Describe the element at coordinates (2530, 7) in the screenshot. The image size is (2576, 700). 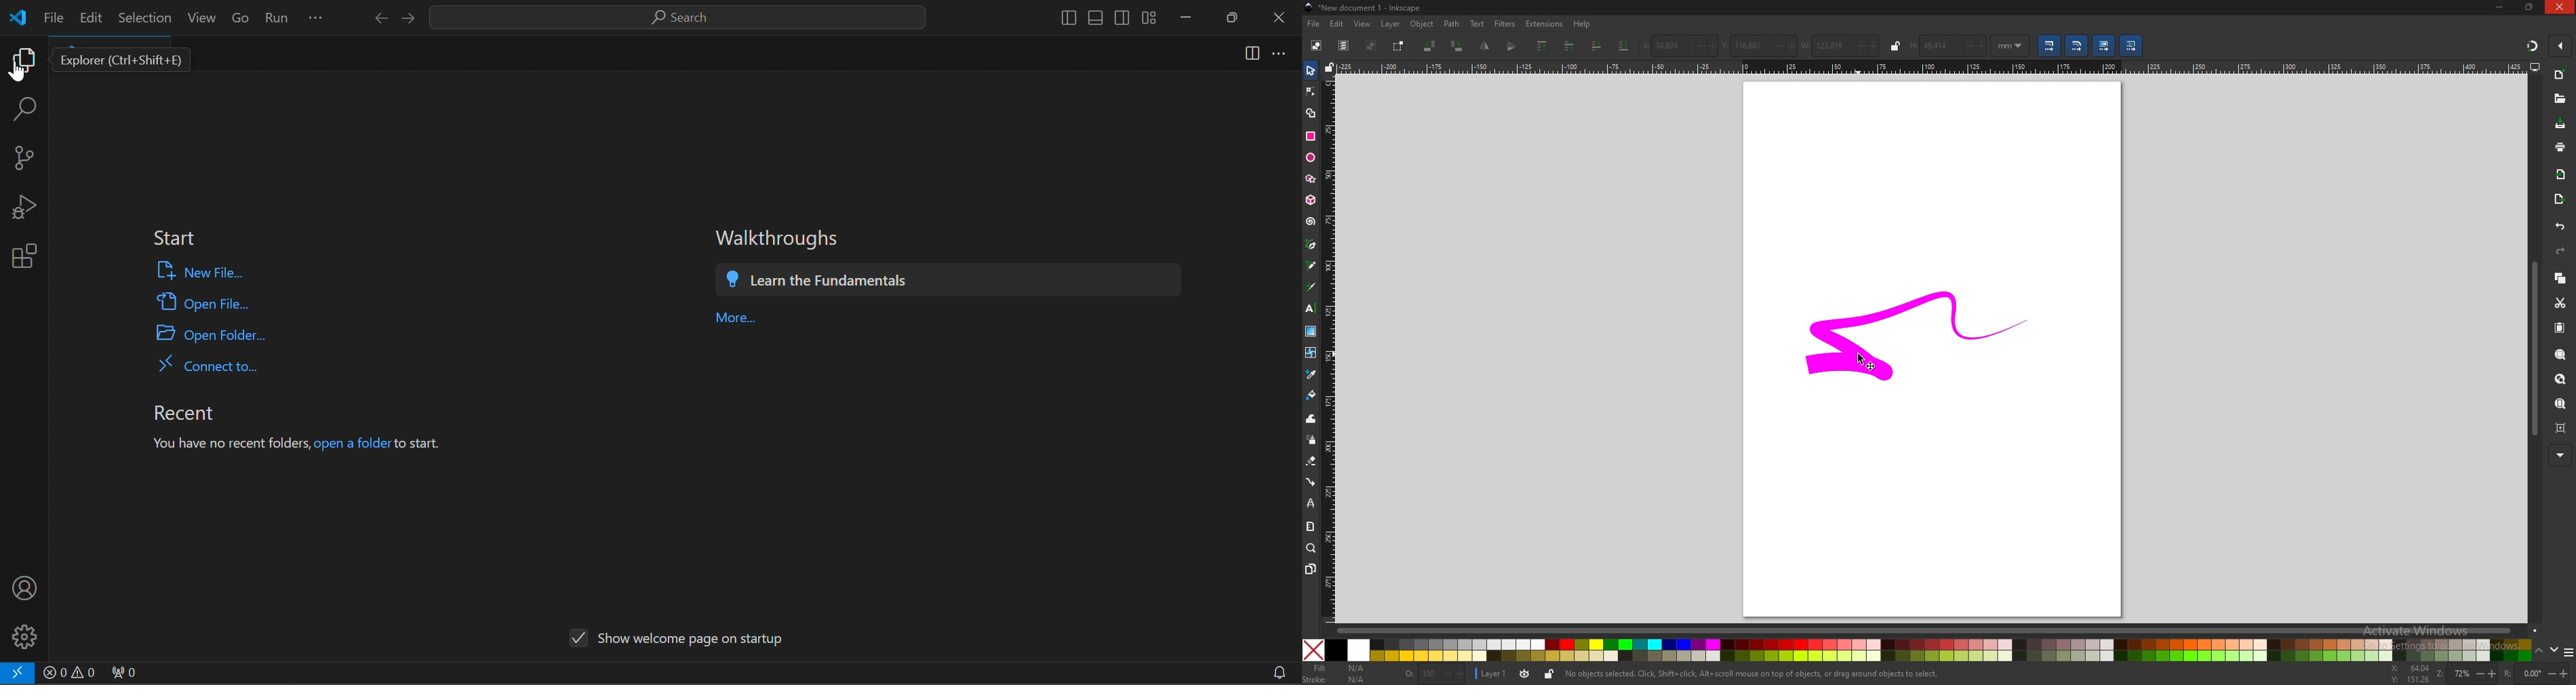
I see `resize` at that location.